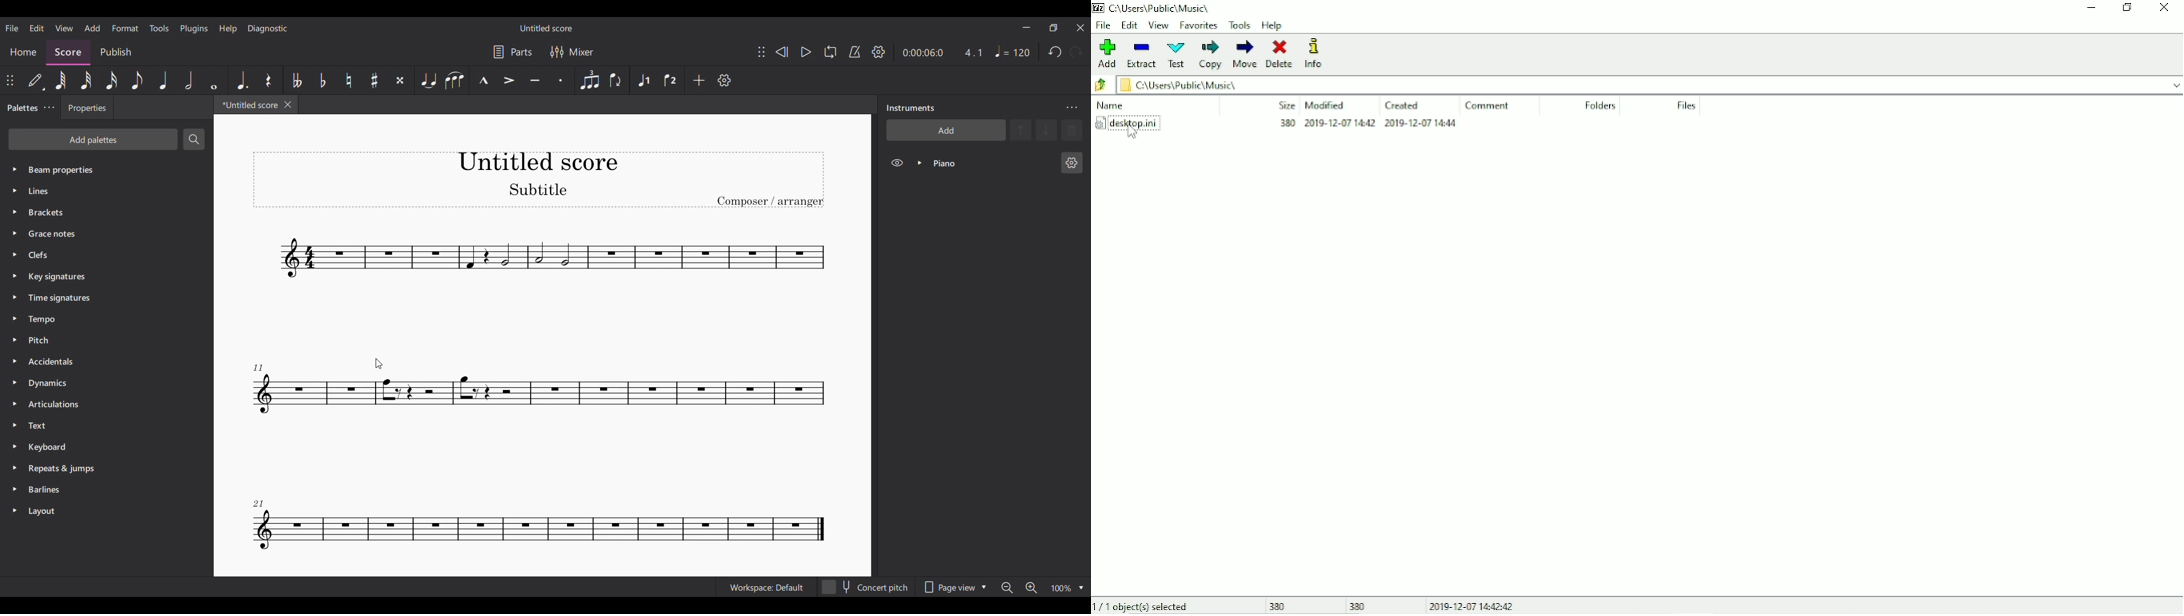  What do you see at coordinates (194, 139) in the screenshot?
I see `Search palette` at bounding box center [194, 139].